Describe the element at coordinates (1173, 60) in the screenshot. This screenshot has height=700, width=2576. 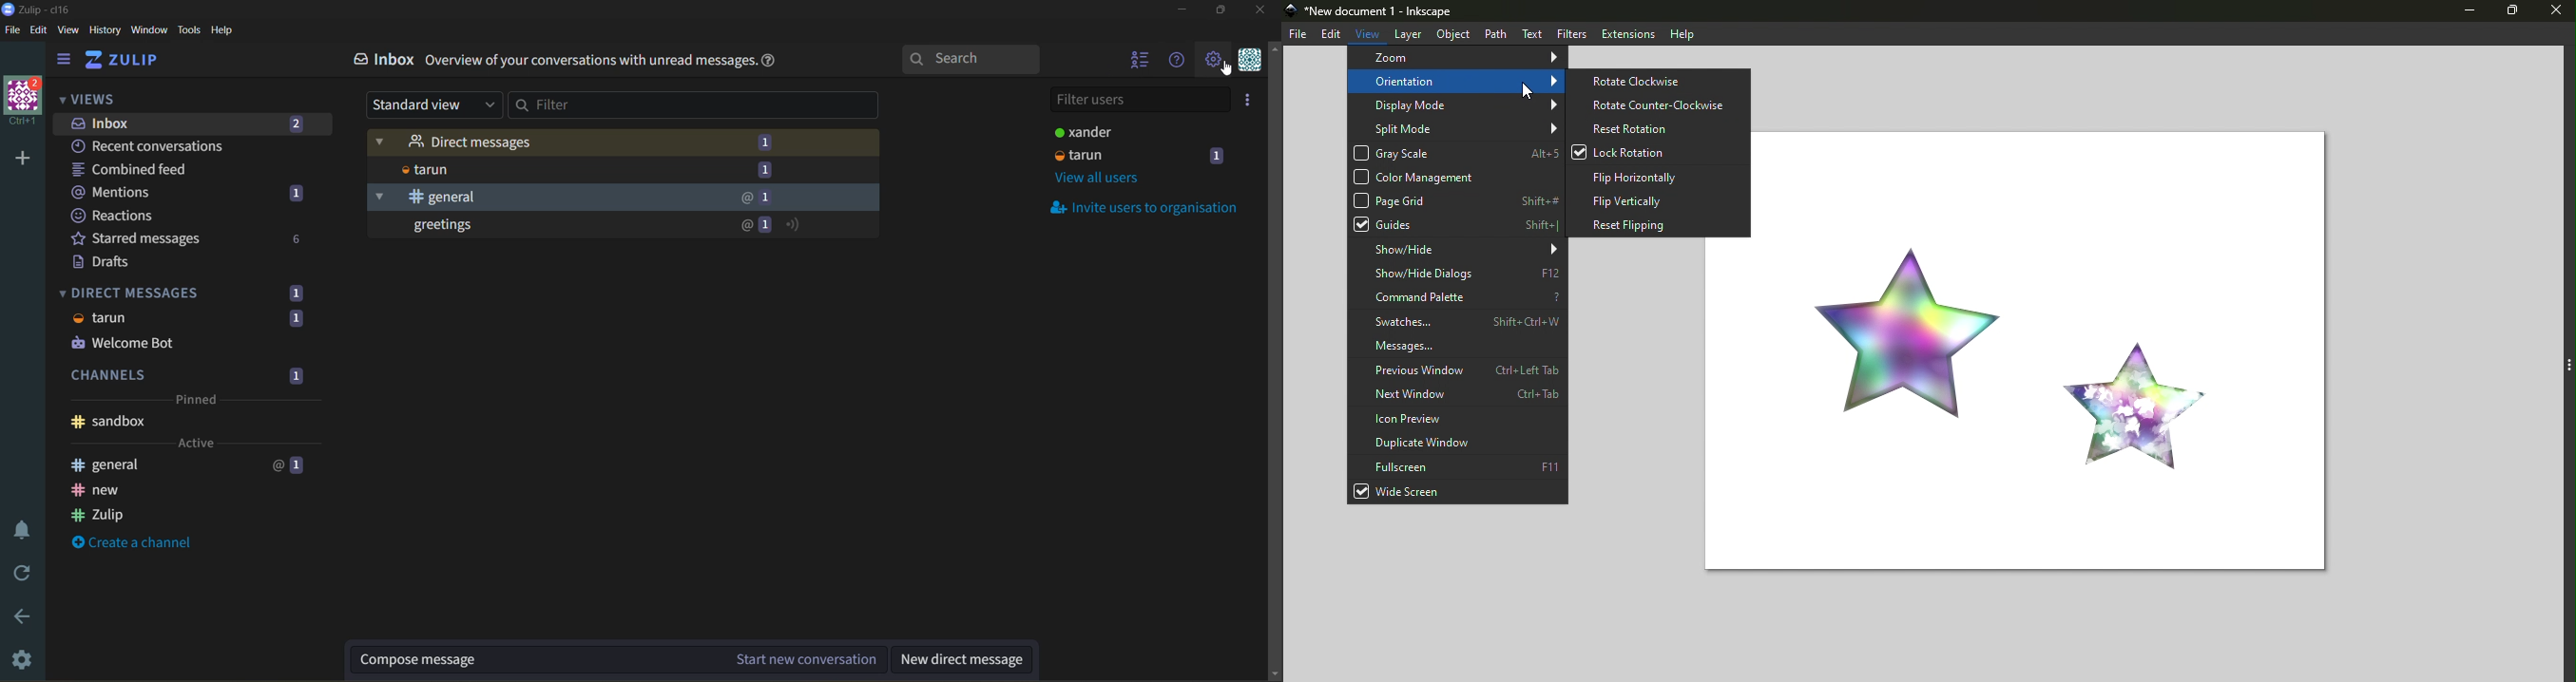
I see `help menu` at that location.